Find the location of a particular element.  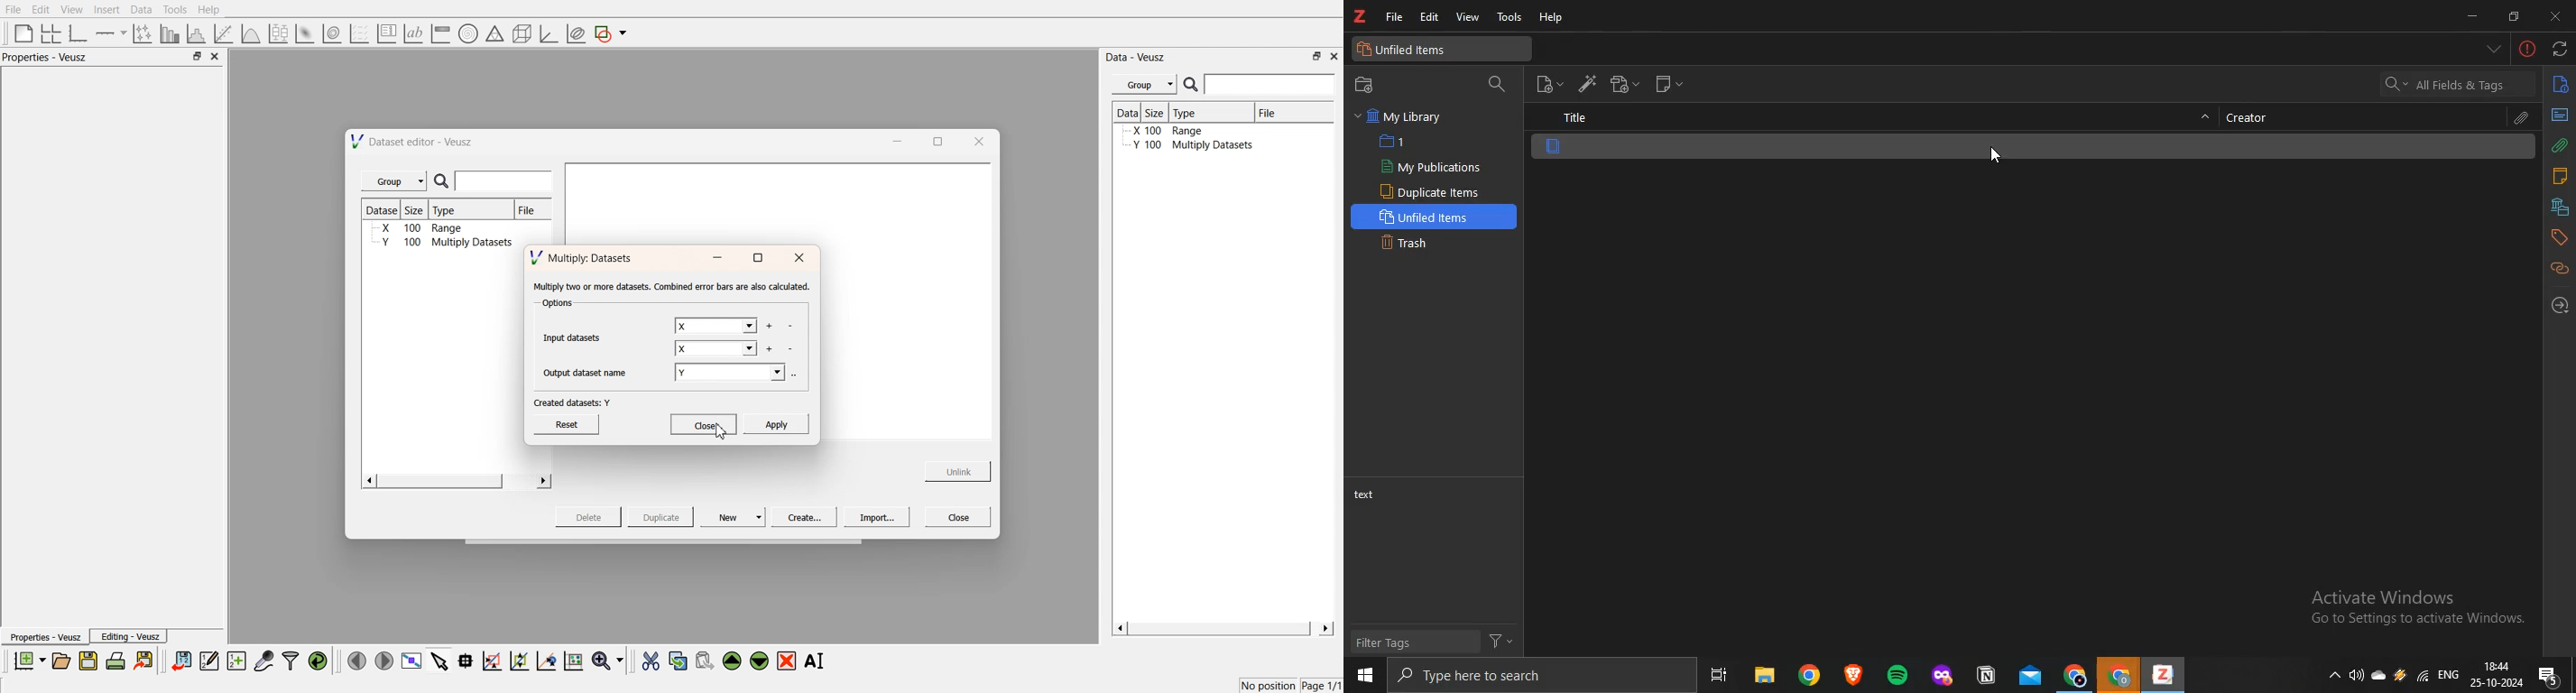

tools is located at coordinates (1510, 14).